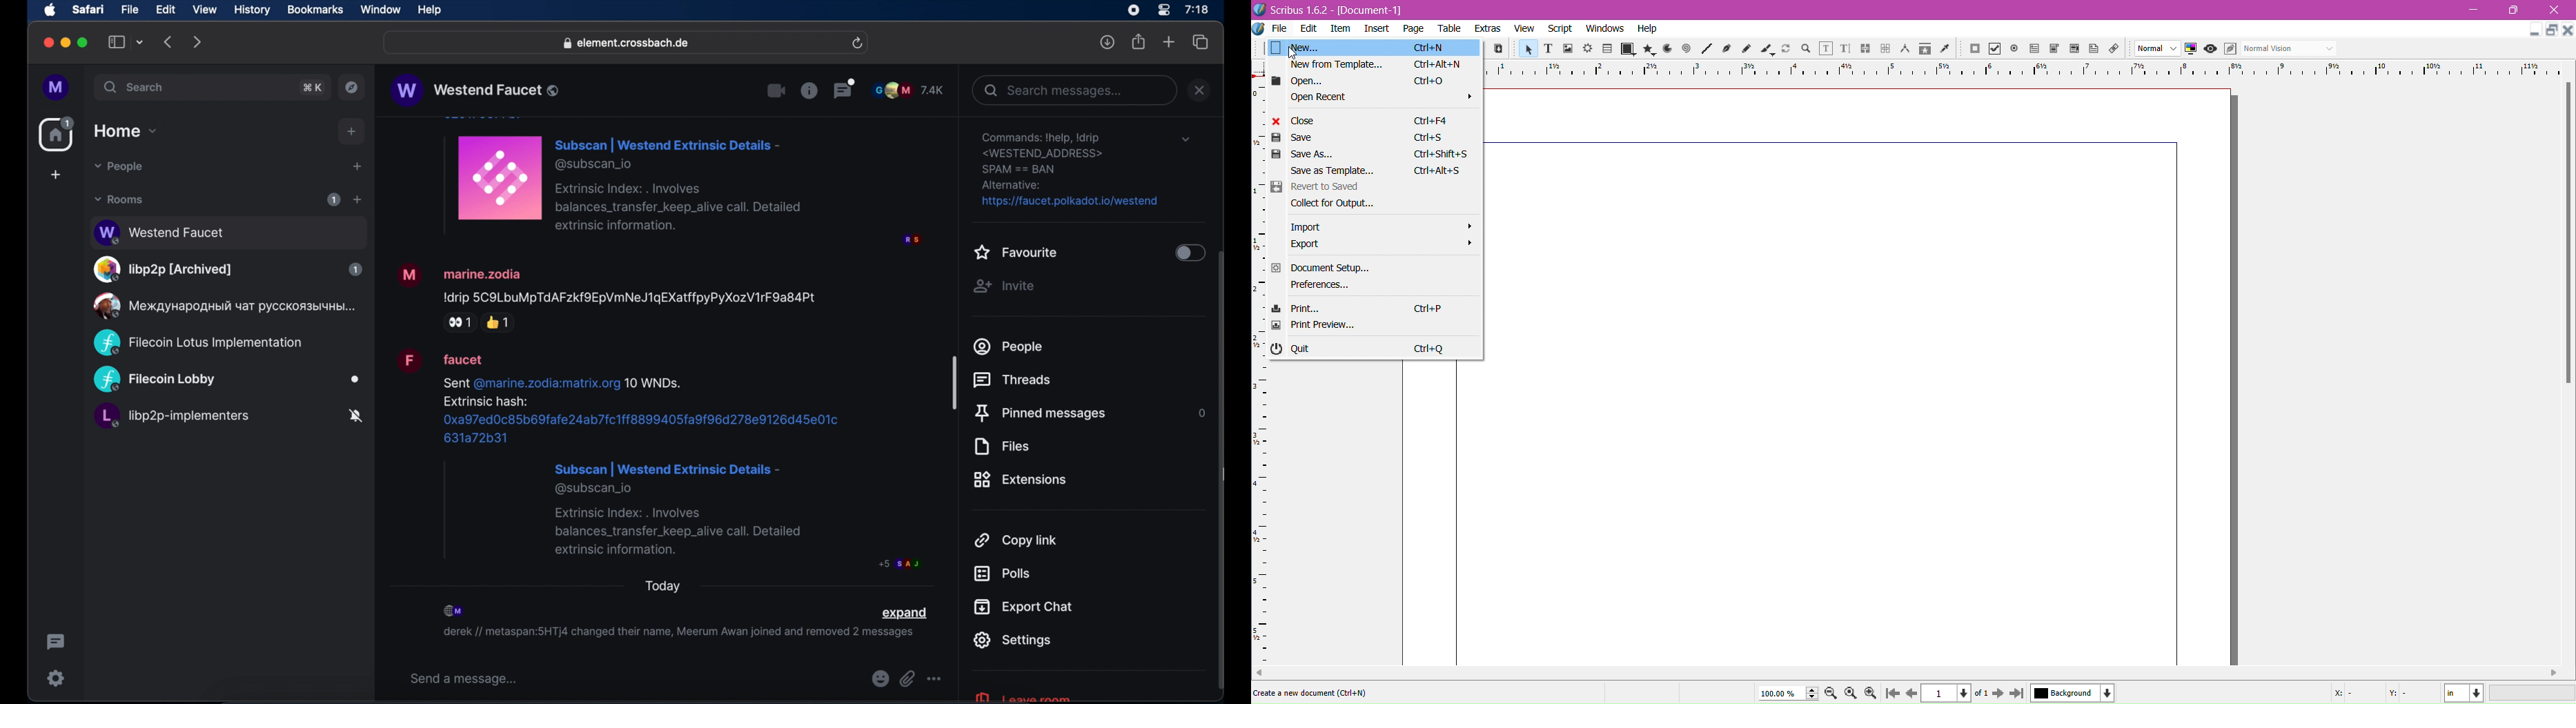 The image size is (2576, 728). Describe the element at coordinates (1925, 51) in the screenshot. I see `icon` at that location.